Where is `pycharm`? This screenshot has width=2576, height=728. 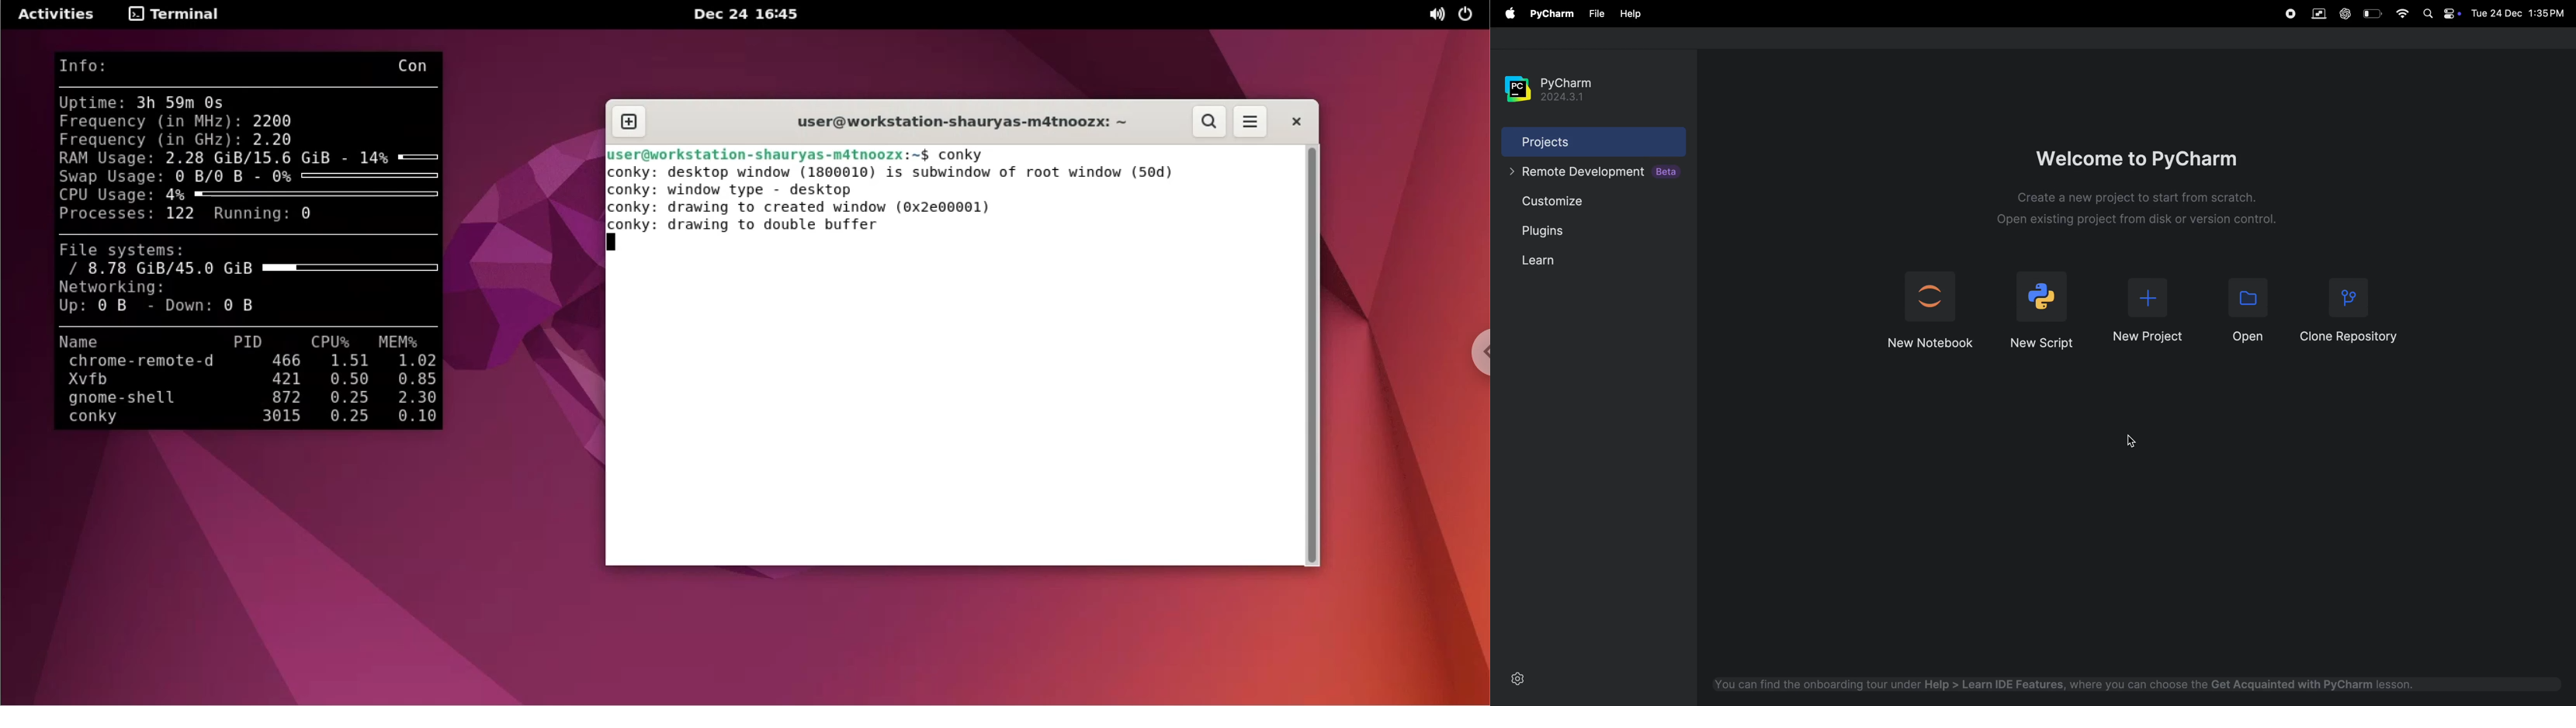
pycharm is located at coordinates (1549, 14).